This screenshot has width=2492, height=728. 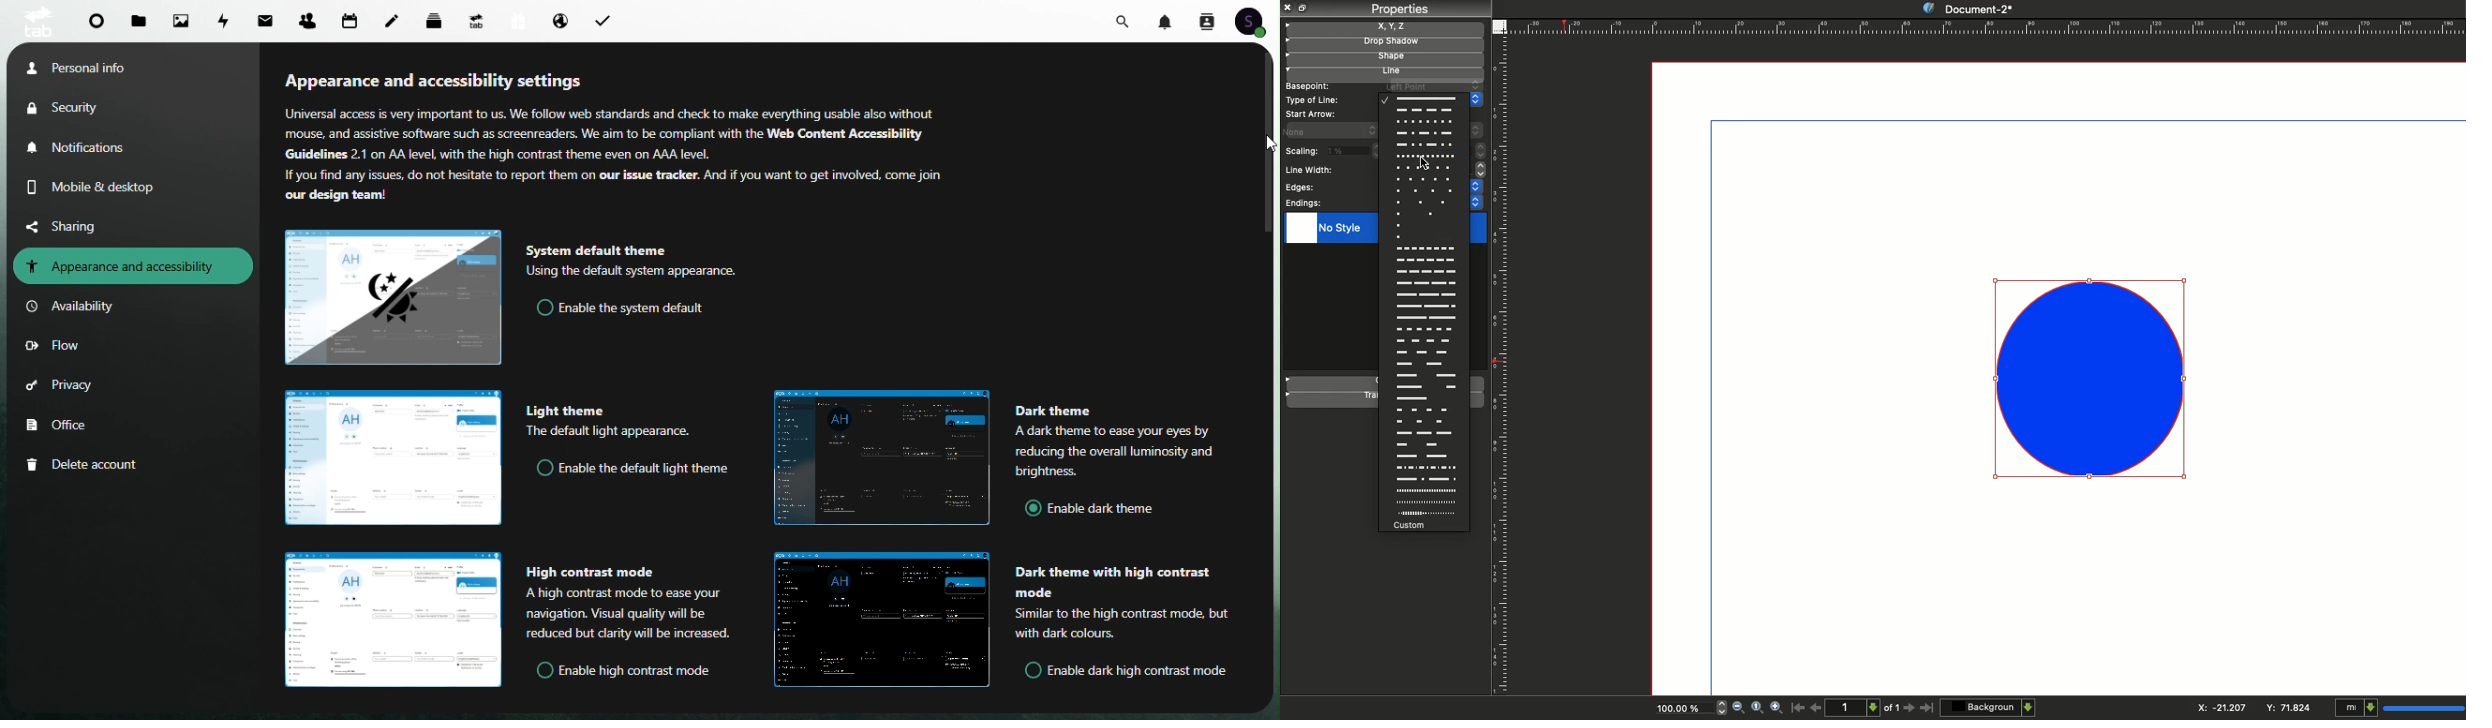 What do you see at coordinates (93, 25) in the screenshot?
I see `dashboard` at bounding box center [93, 25].